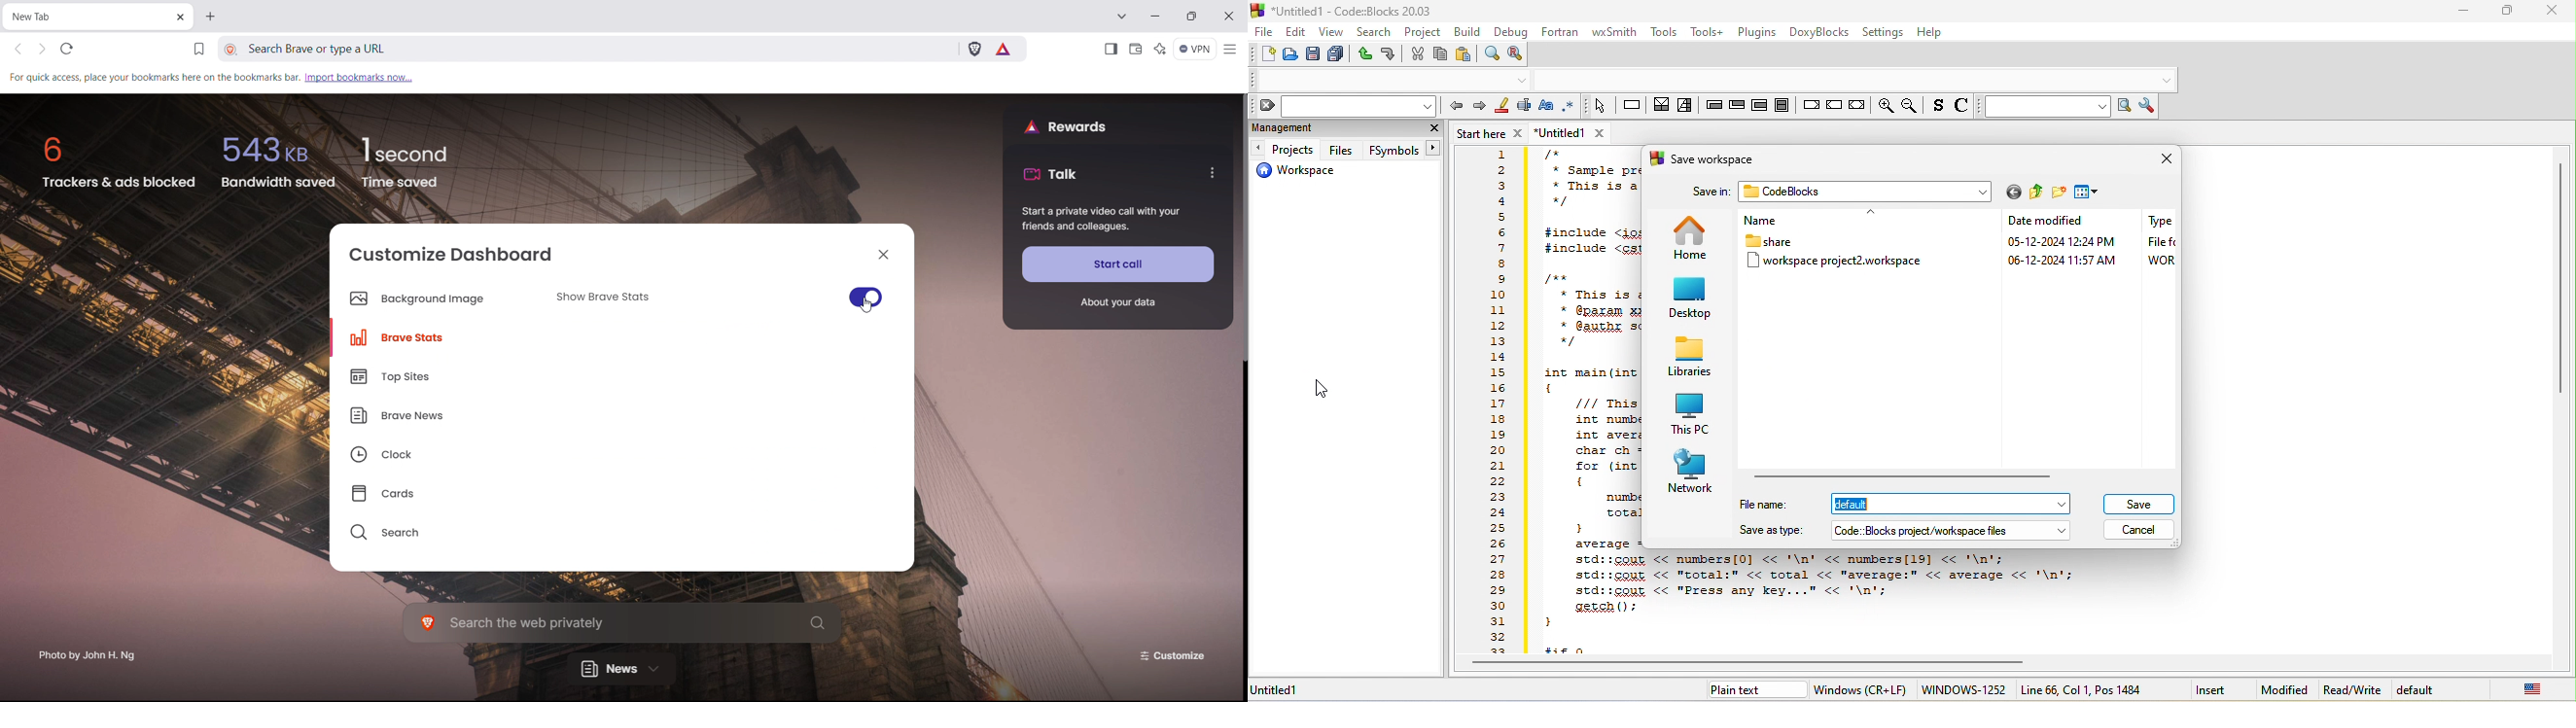 This screenshot has width=2576, height=728. What do you see at coordinates (2150, 106) in the screenshot?
I see `show option window` at bounding box center [2150, 106].